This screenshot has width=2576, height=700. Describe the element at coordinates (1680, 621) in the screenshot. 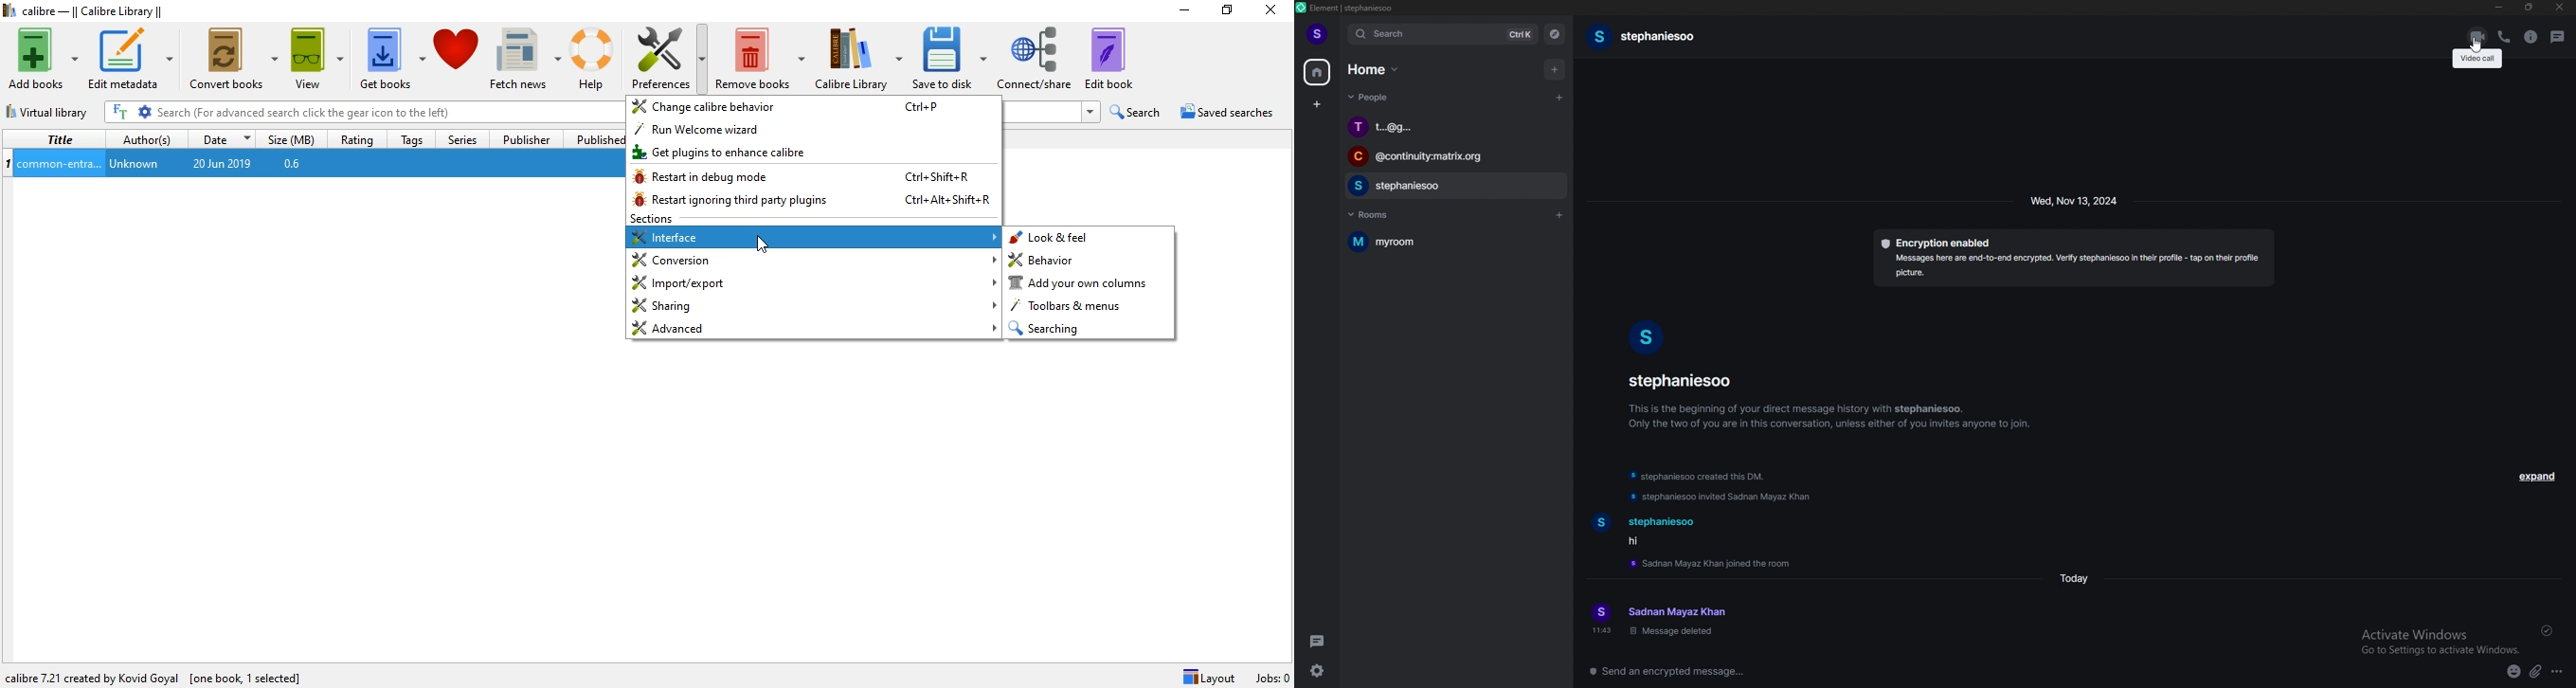

I see `text` at that location.